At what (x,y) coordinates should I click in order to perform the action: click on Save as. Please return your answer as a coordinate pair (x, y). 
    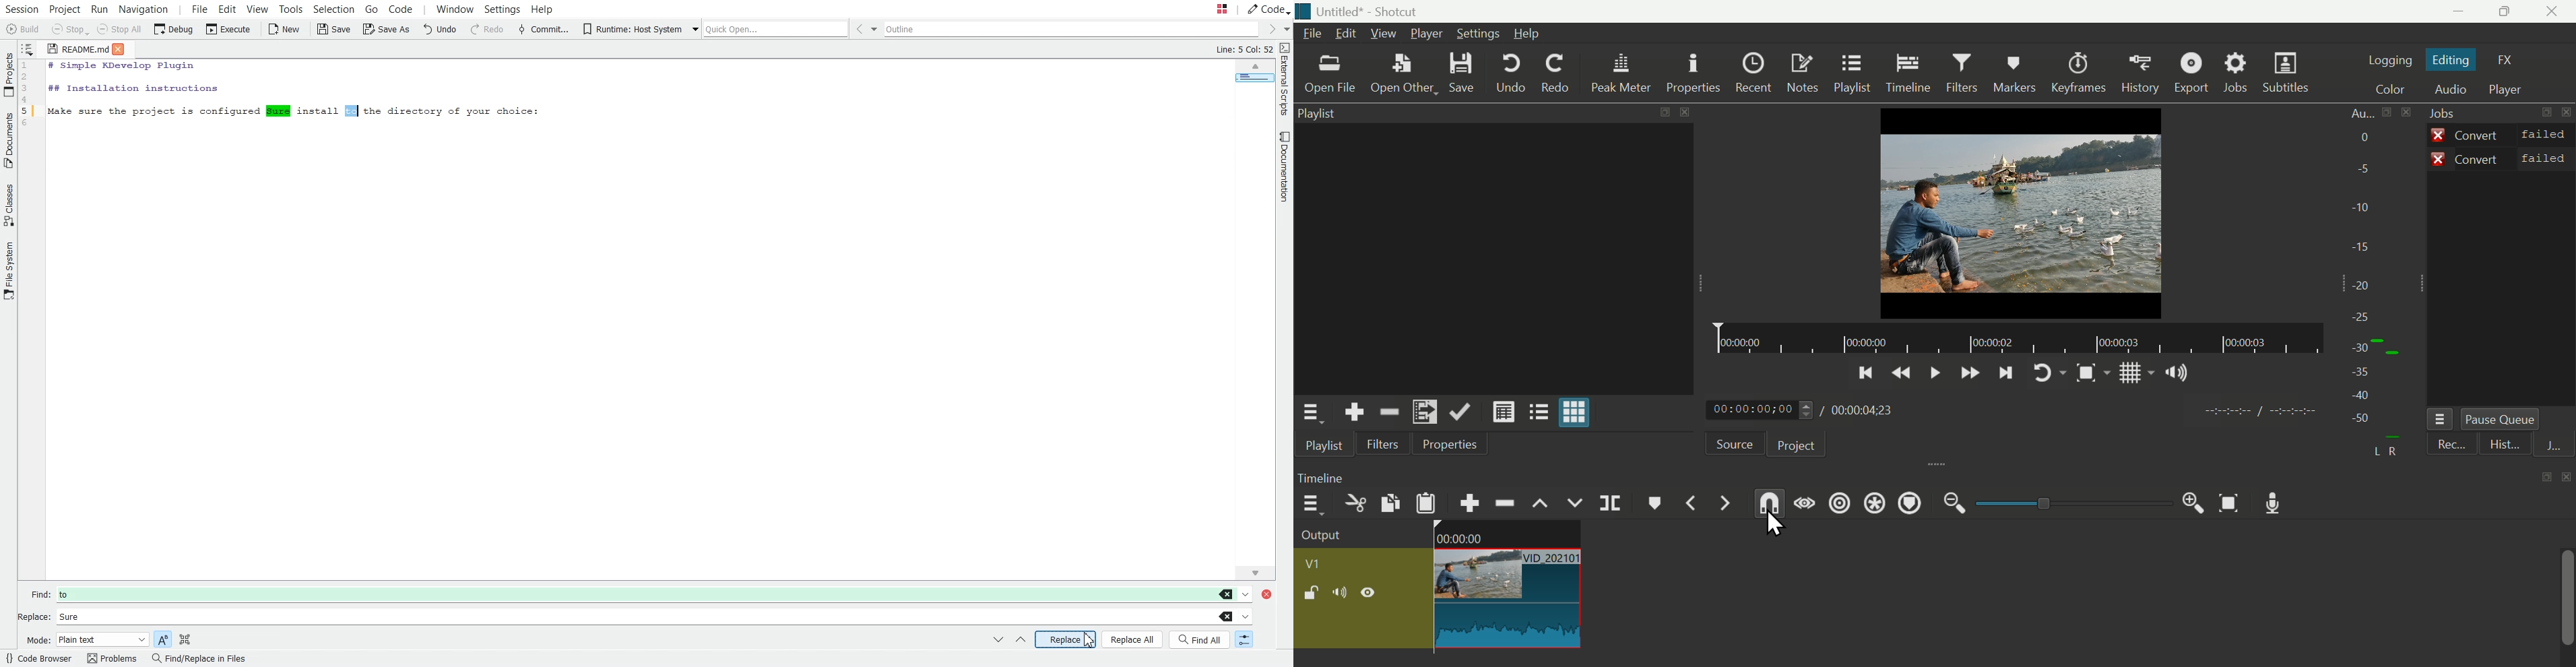
    Looking at the image, I should click on (385, 30).